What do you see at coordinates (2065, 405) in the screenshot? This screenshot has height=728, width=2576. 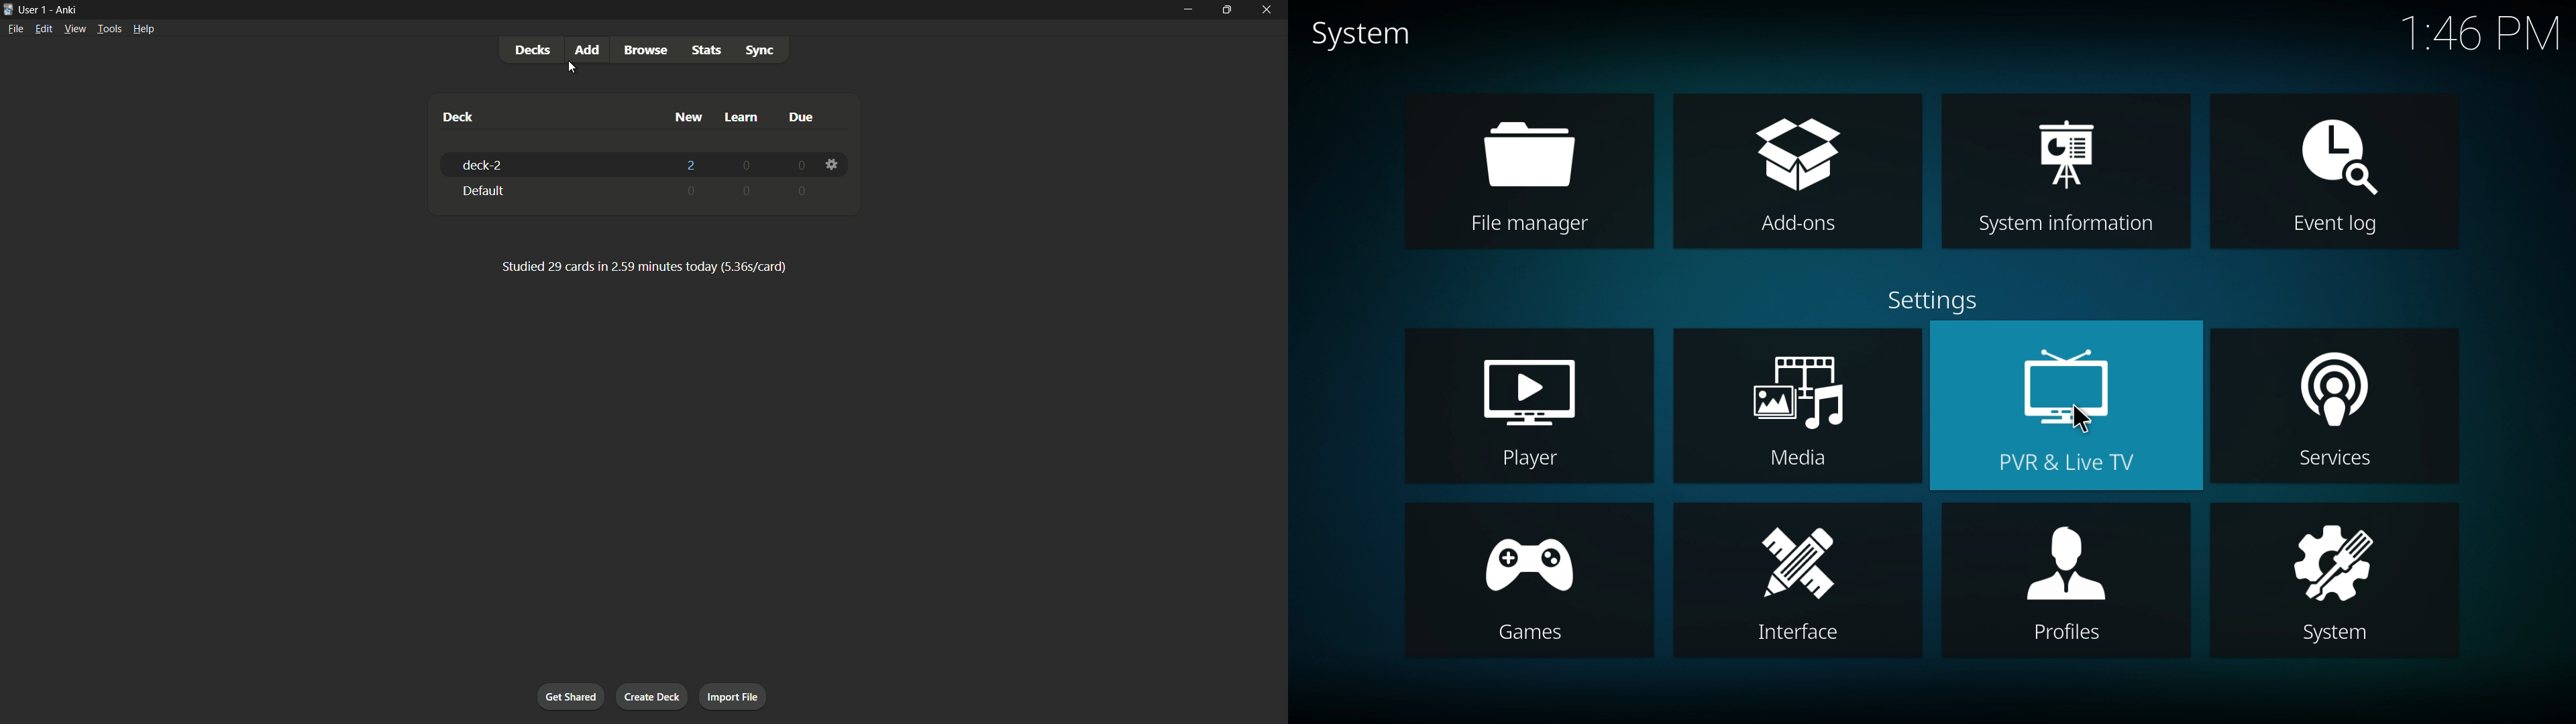 I see `pvr and live tv` at bounding box center [2065, 405].